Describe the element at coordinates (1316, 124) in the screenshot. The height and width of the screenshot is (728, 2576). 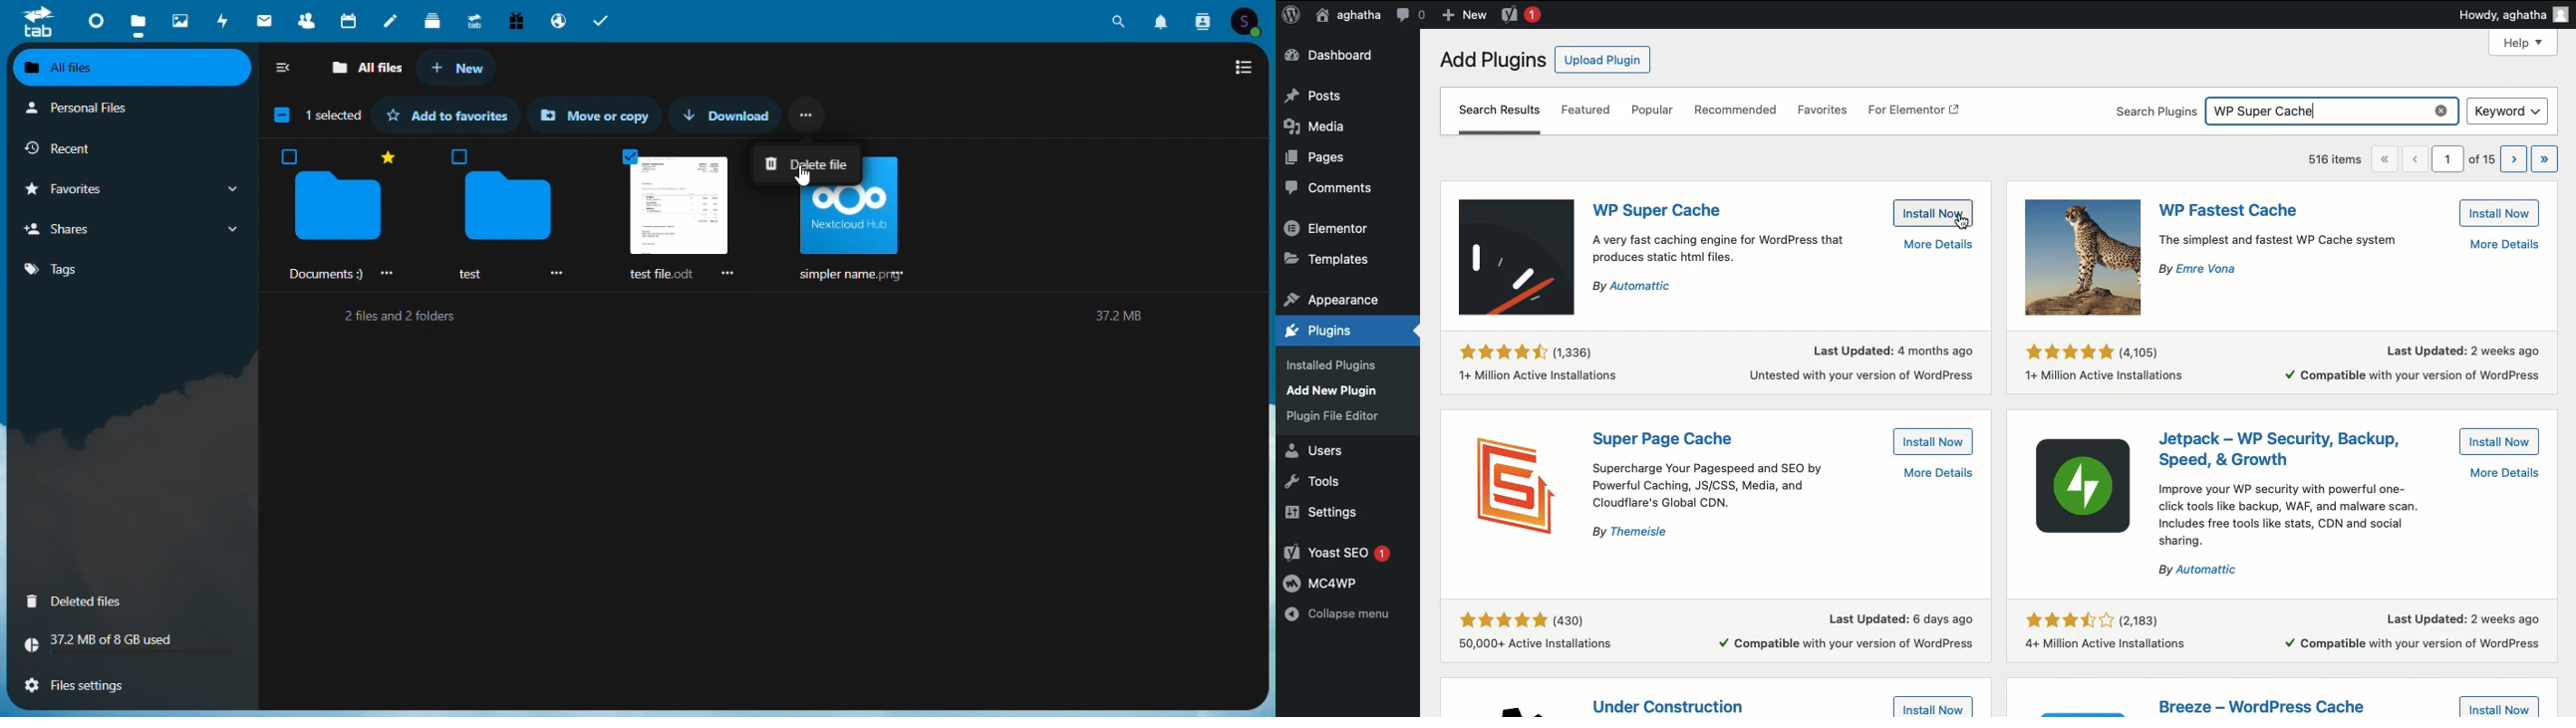
I see `Media` at that location.